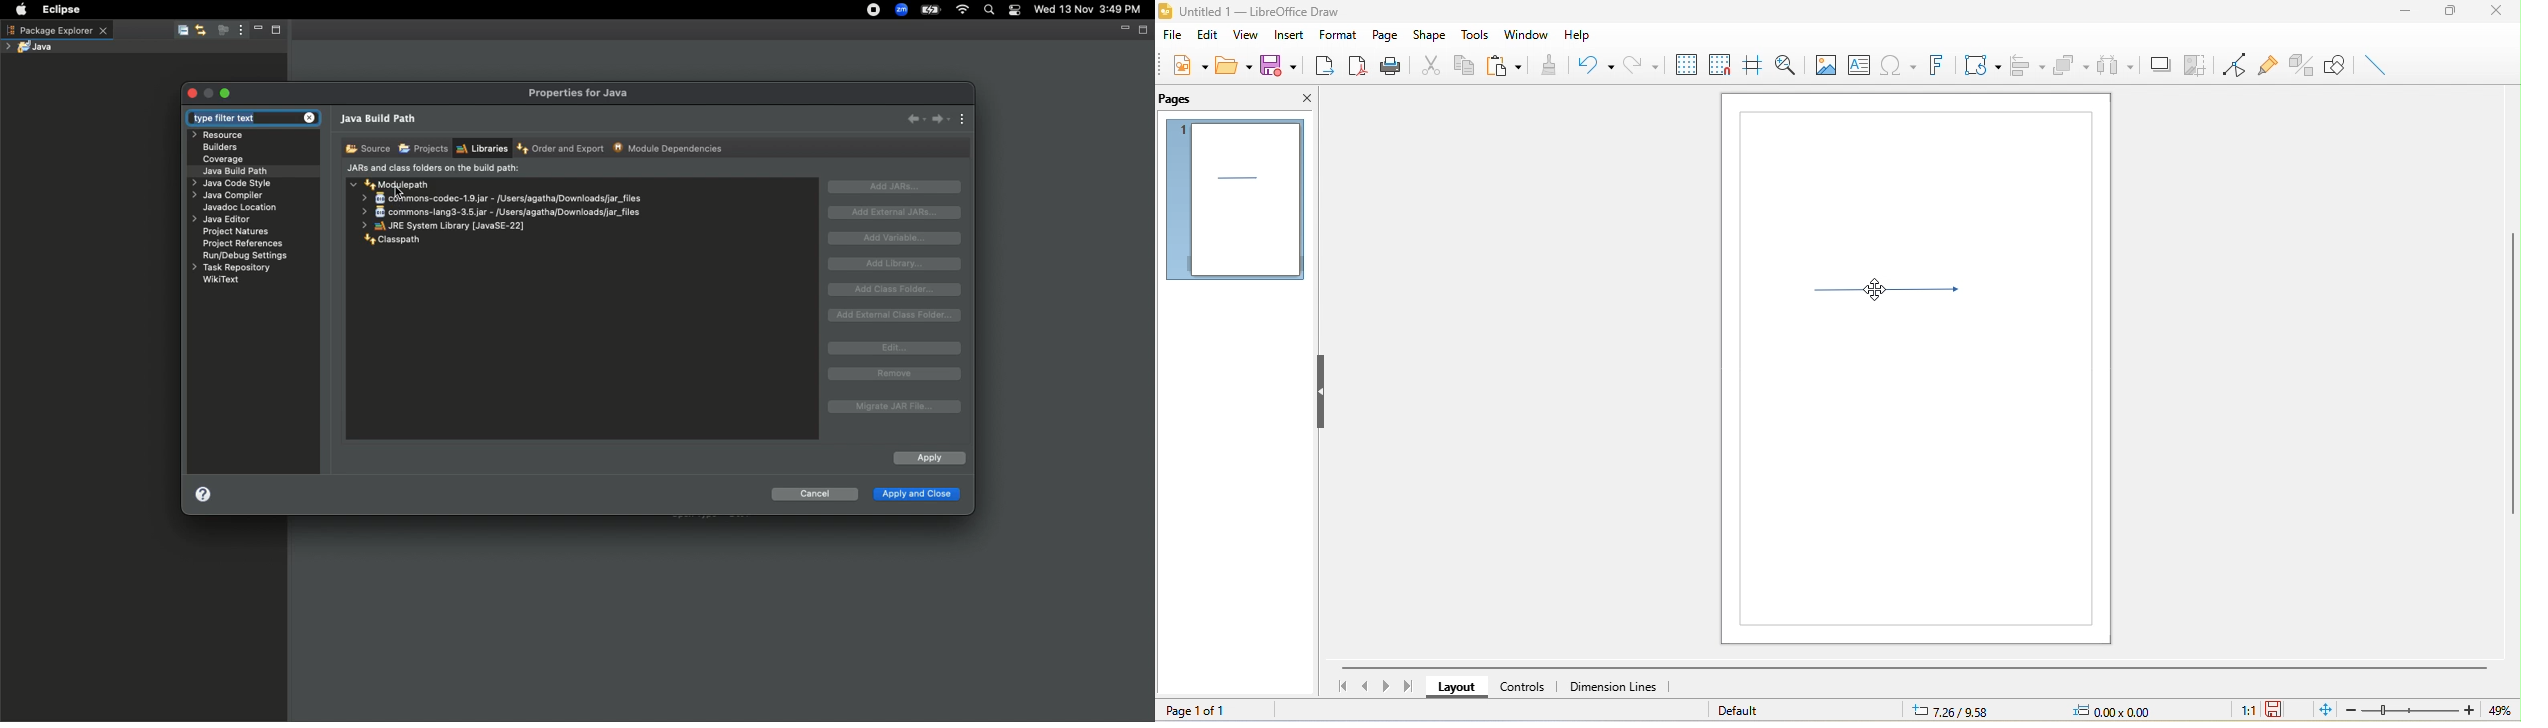  What do you see at coordinates (898, 238) in the screenshot?
I see `Add variable` at bounding box center [898, 238].